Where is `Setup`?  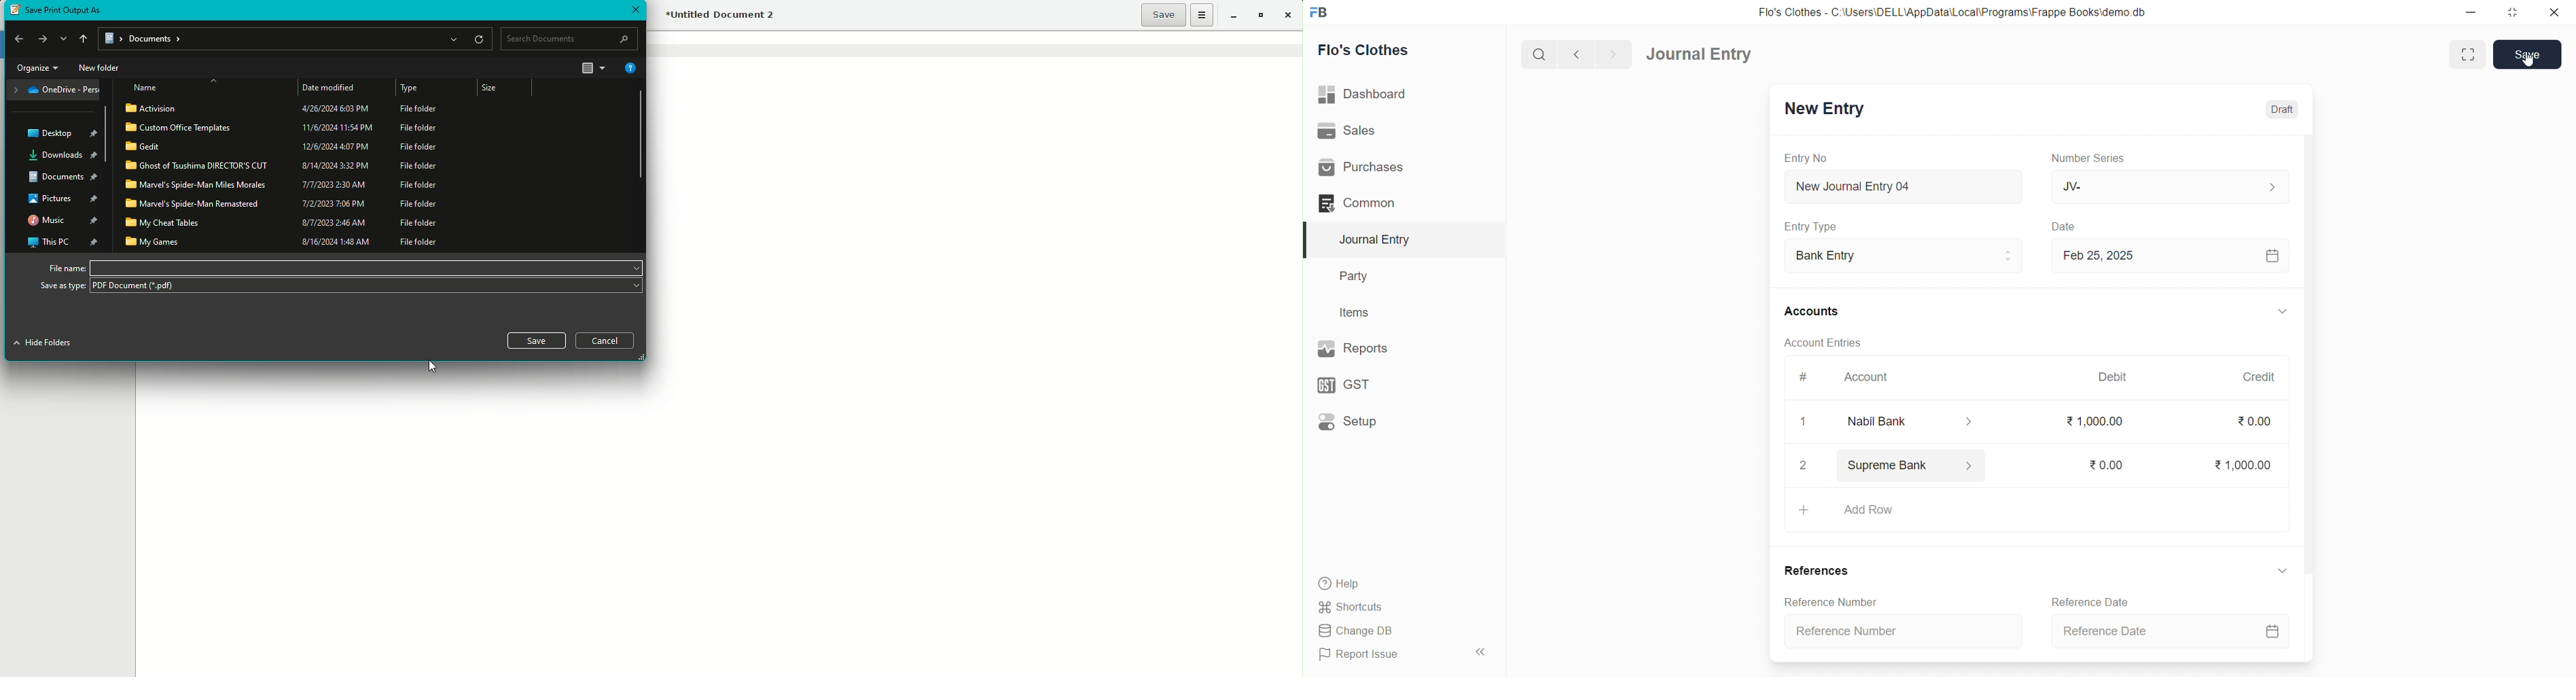
Setup is located at coordinates (1396, 420).